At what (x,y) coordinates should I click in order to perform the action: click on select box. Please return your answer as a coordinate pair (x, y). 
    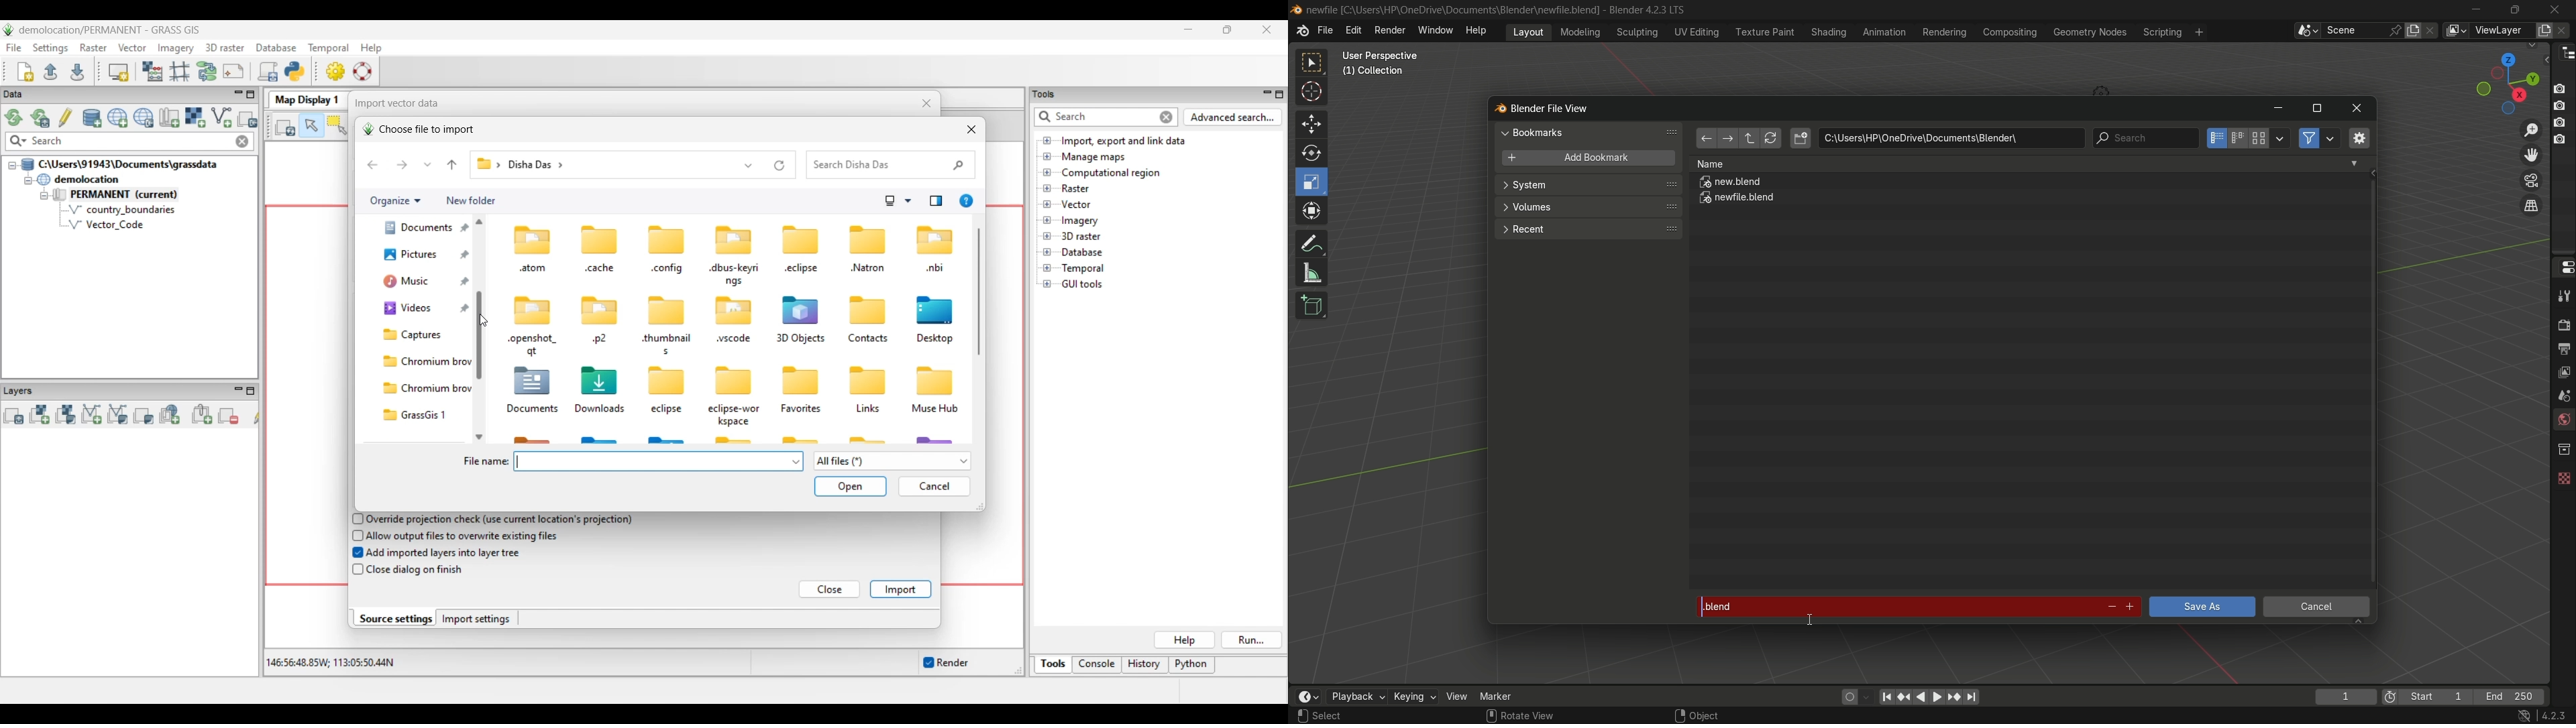
    Looking at the image, I should click on (1313, 63).